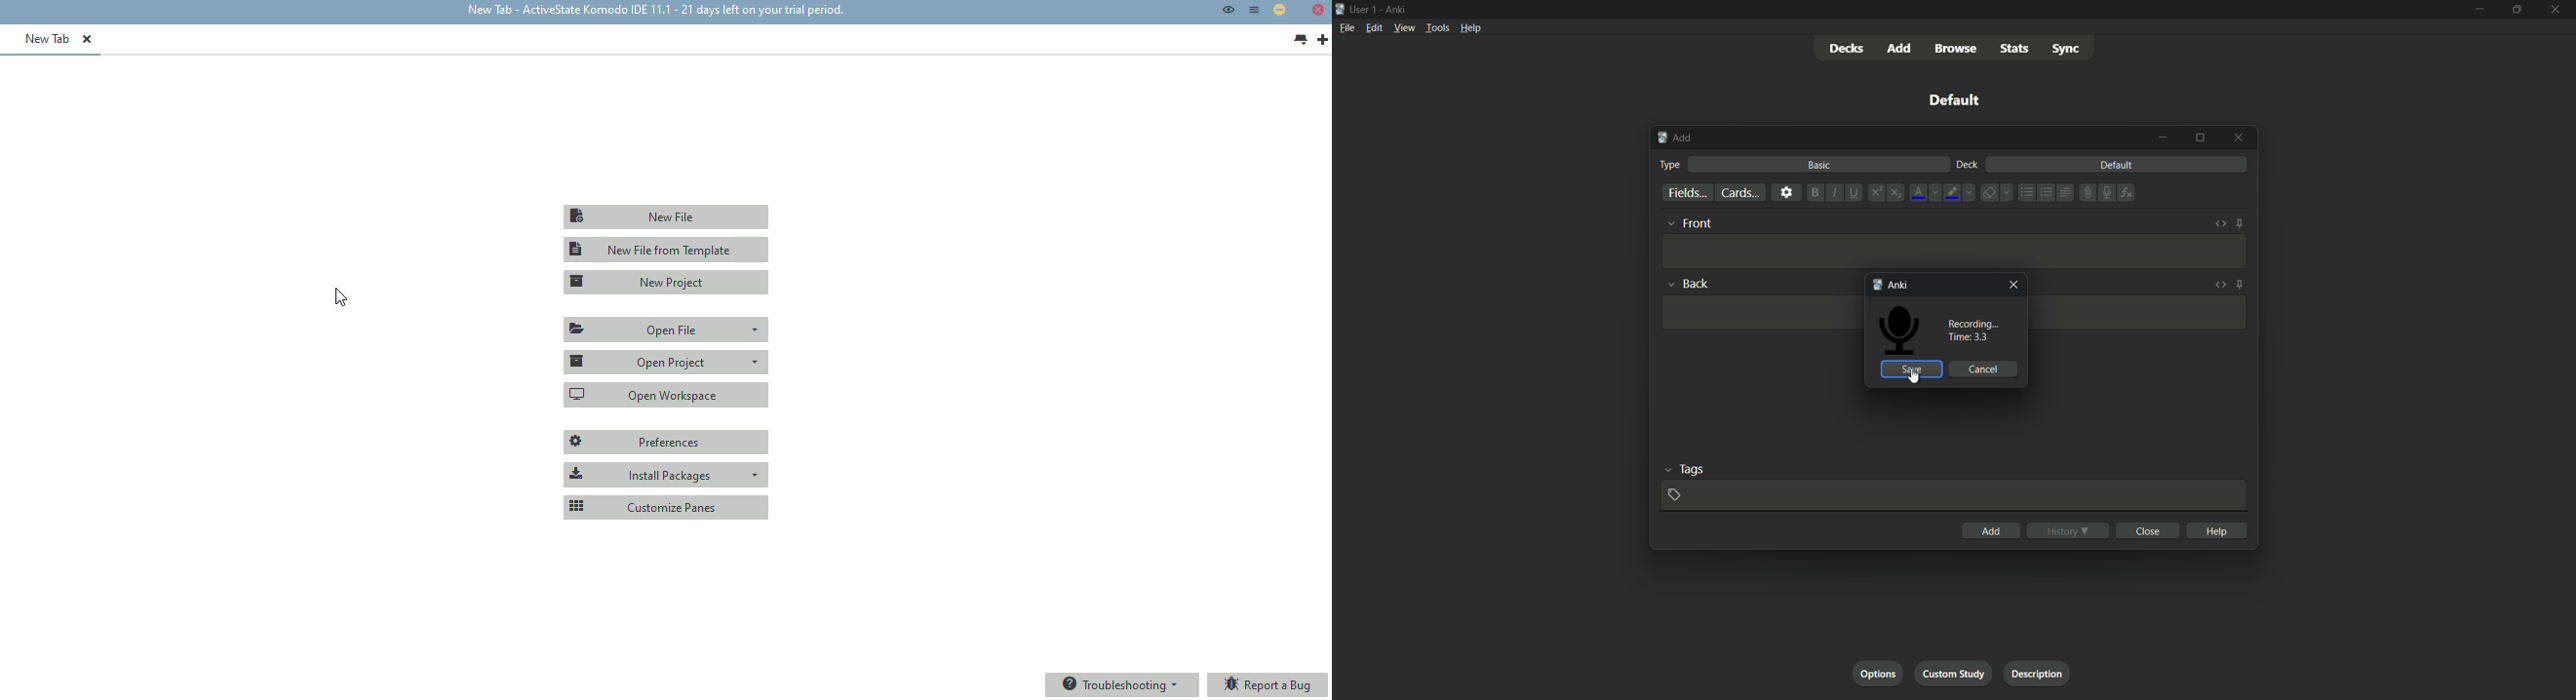  I want to click on toggle html editor, so click(2221, 225).